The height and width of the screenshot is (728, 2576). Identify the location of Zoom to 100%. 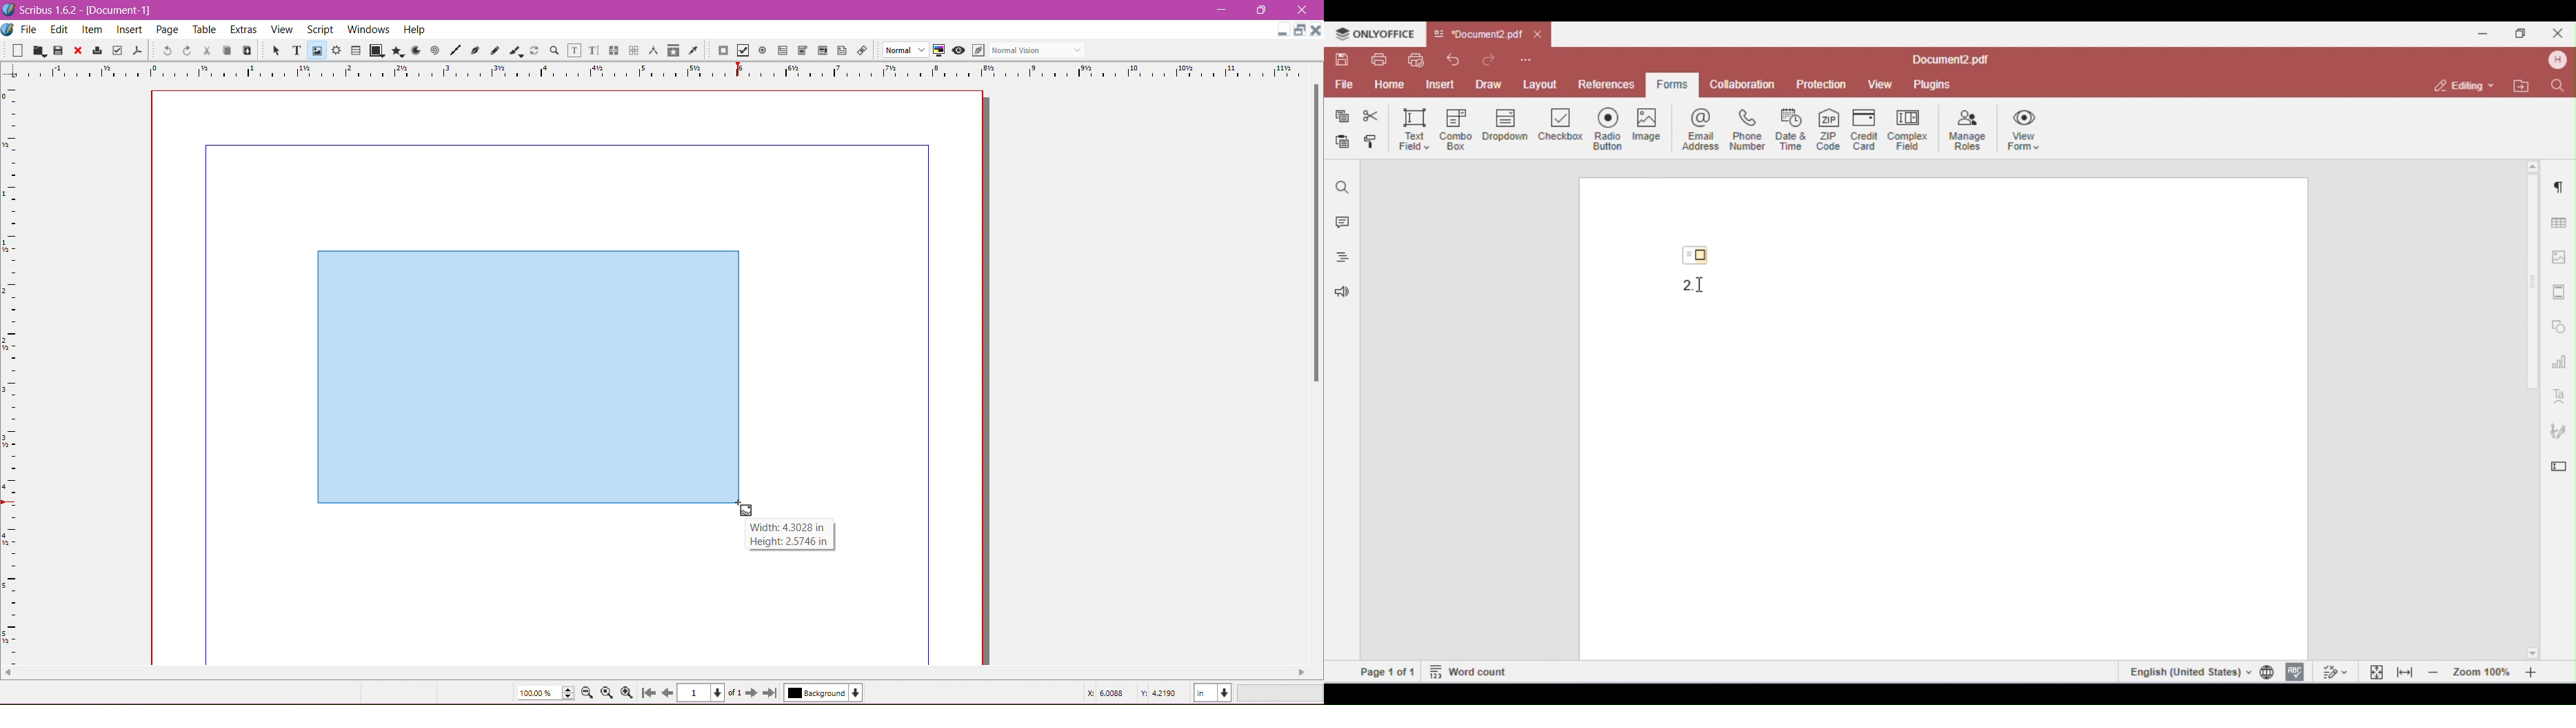
(606, 693).